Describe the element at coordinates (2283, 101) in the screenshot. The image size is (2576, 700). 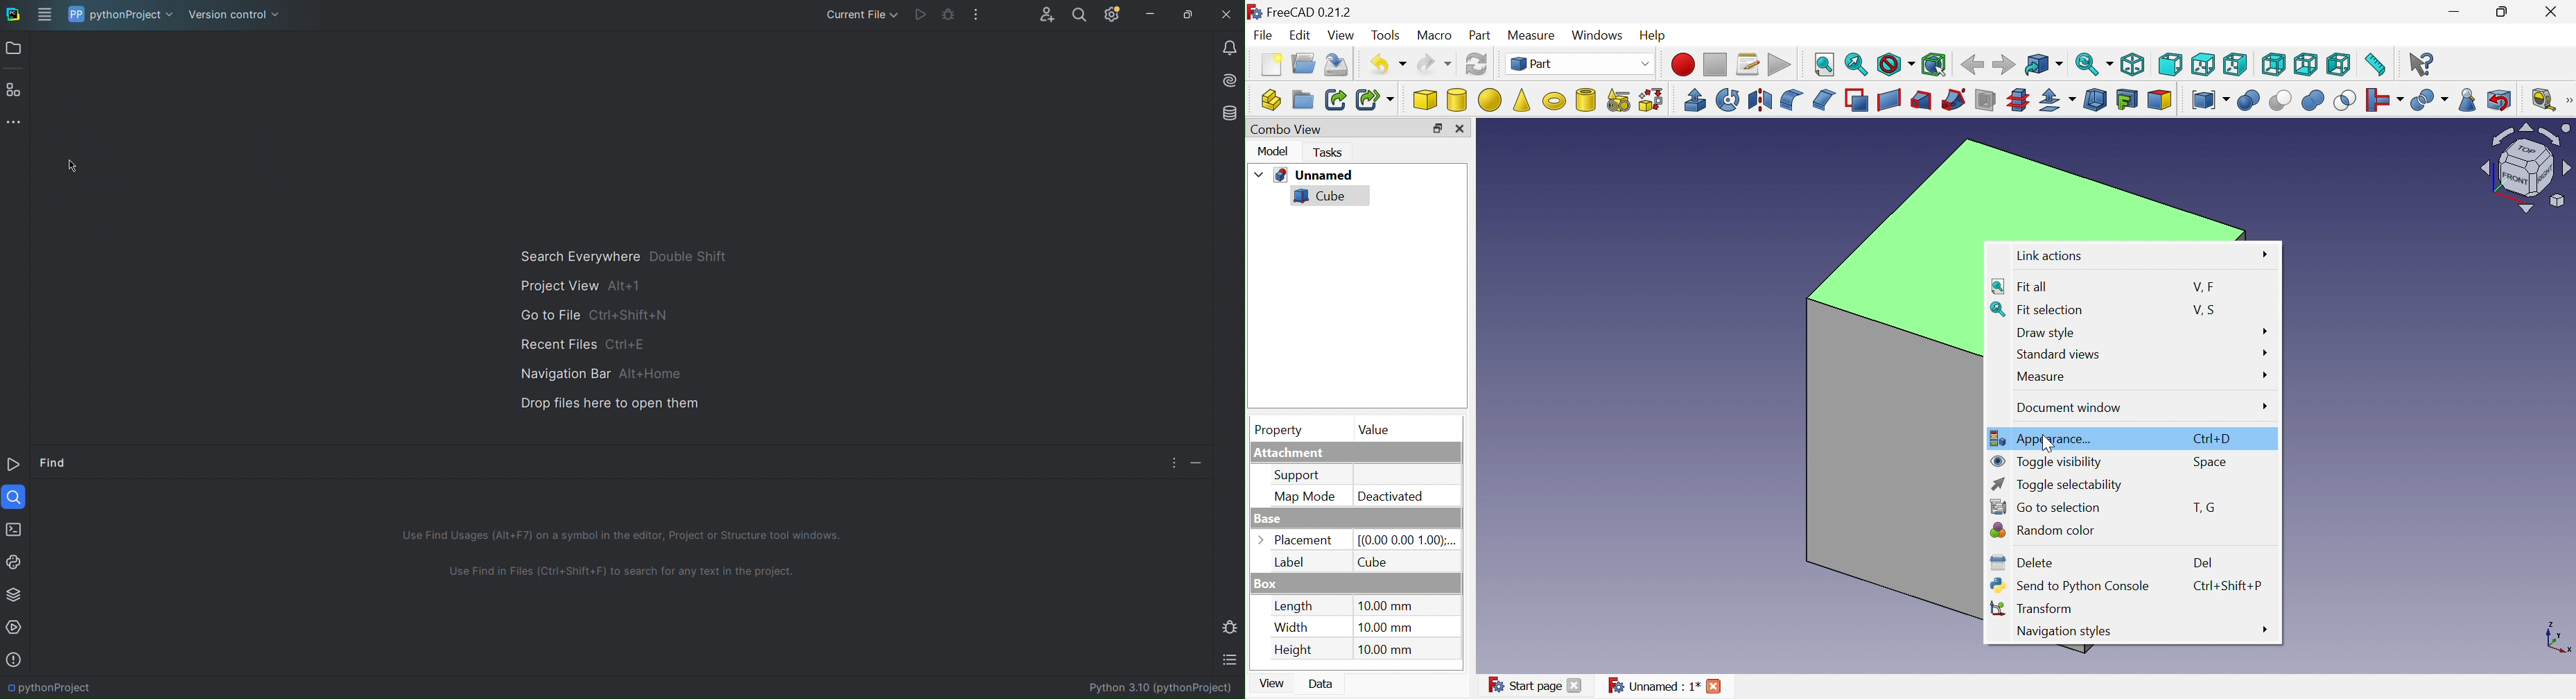
I see `Cut` at that location.